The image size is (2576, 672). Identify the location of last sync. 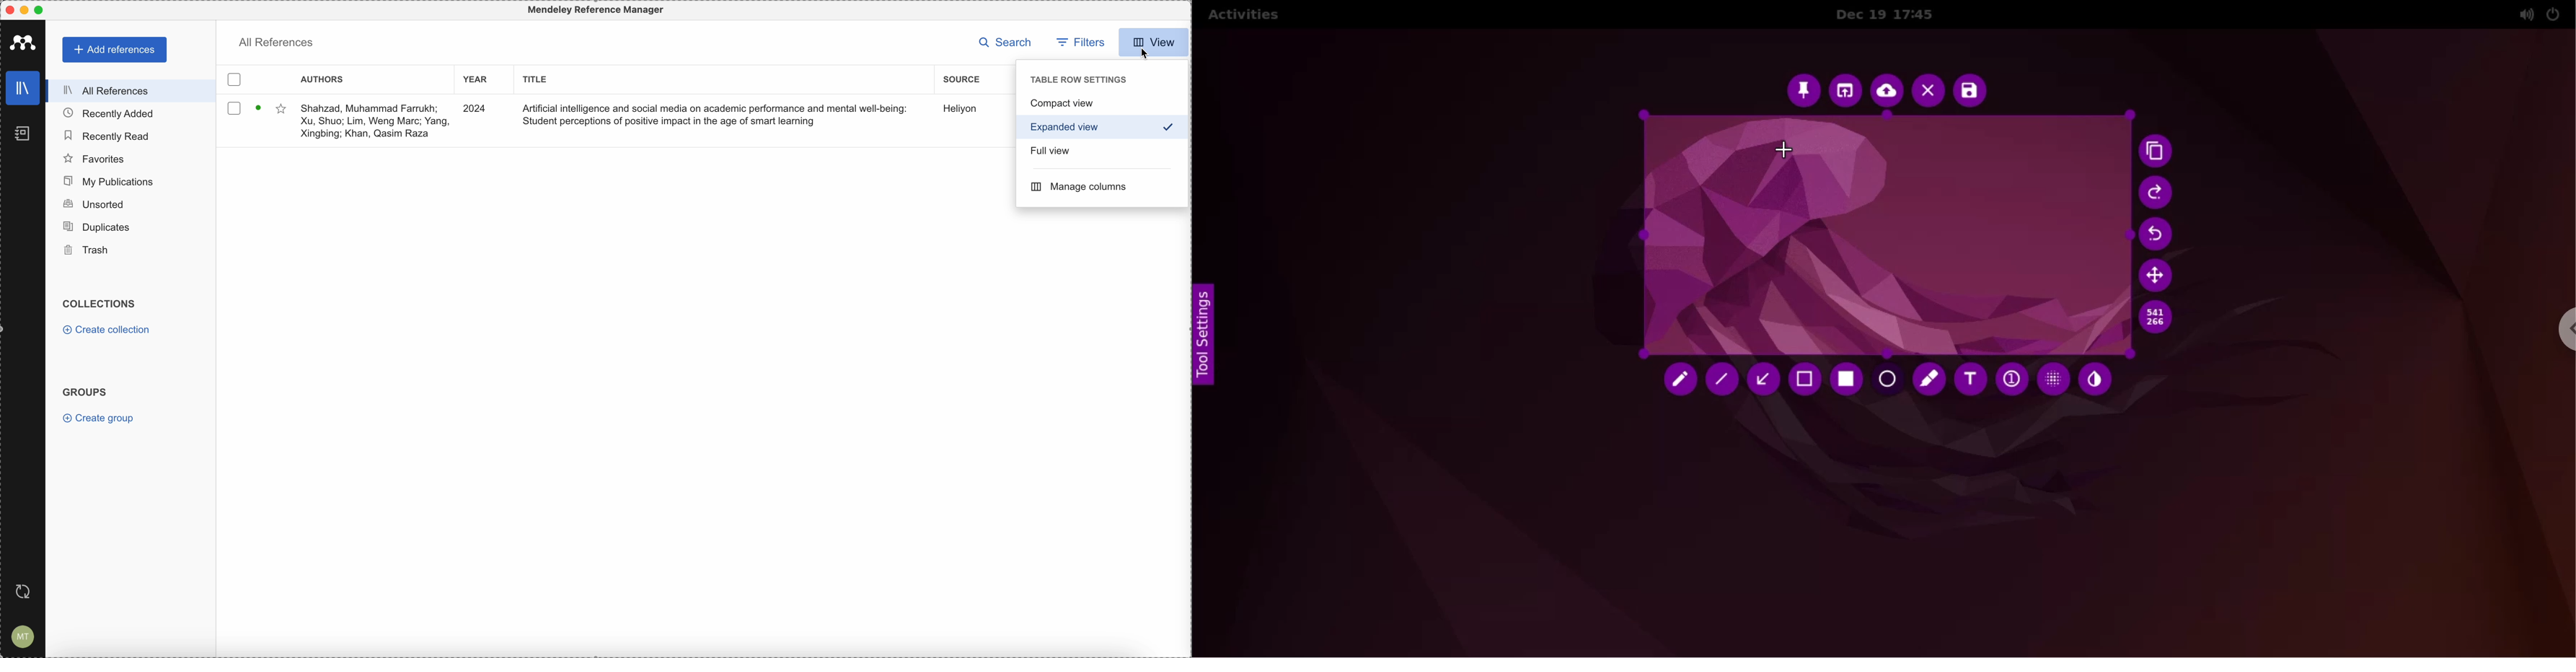
(27, 592).